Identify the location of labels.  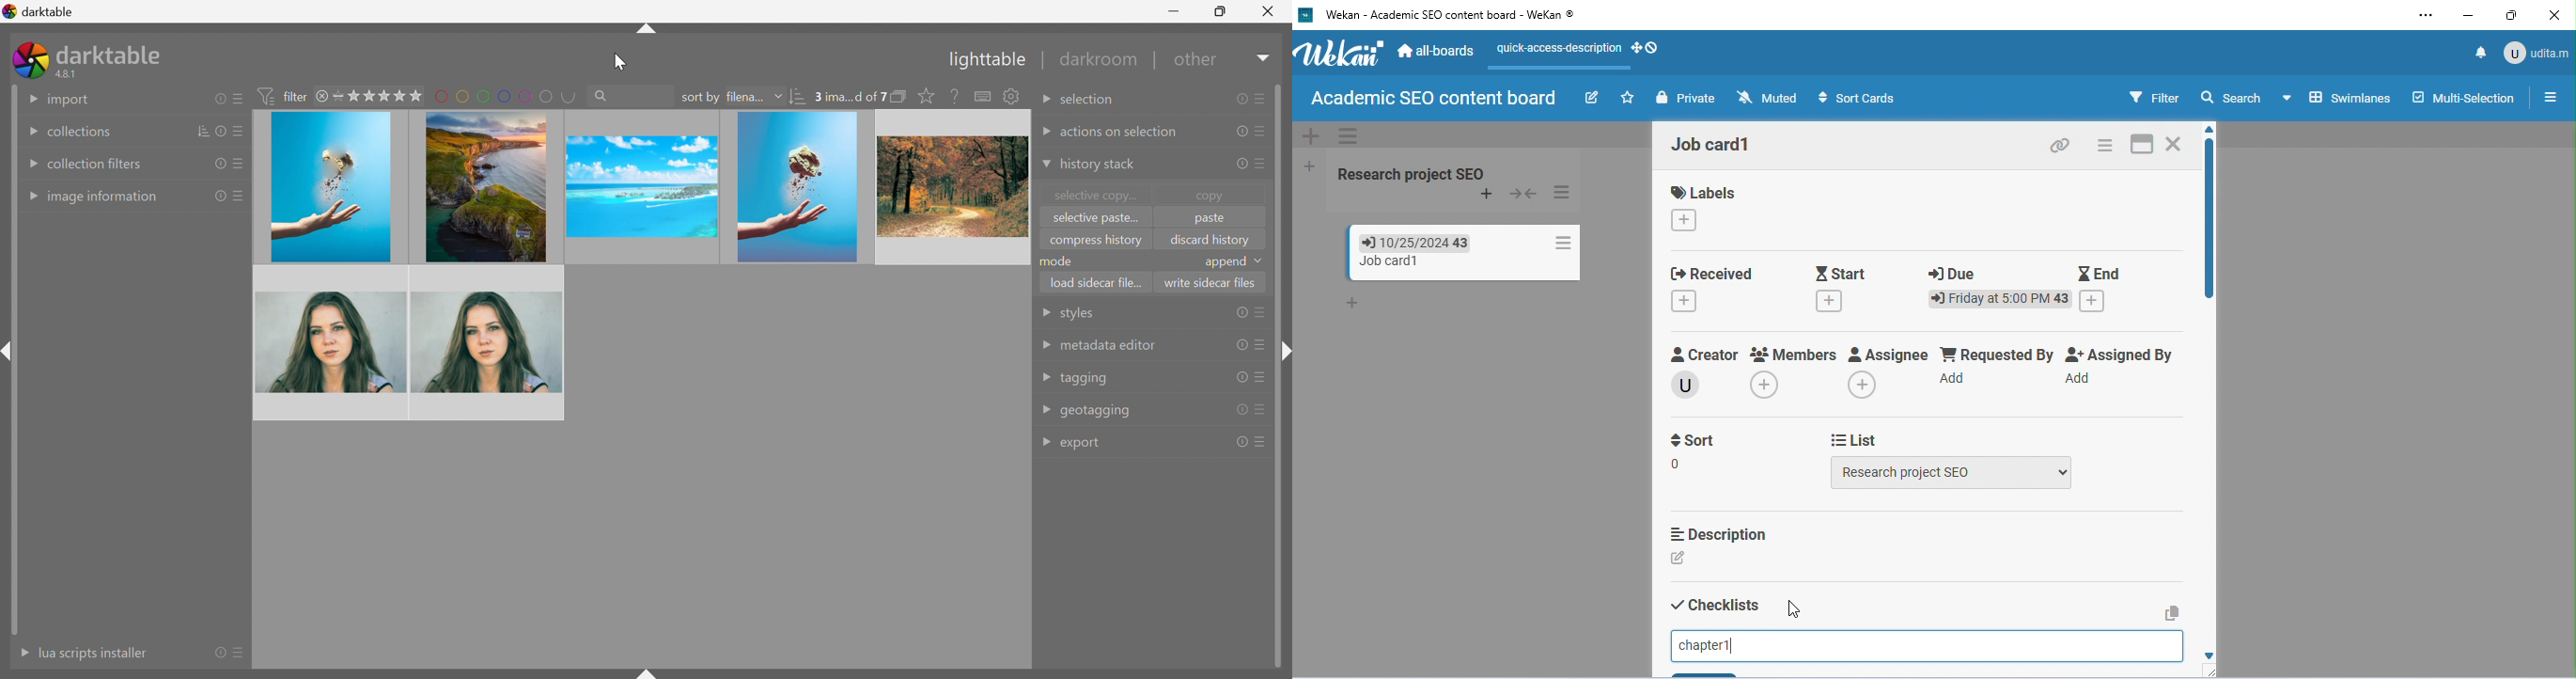
(1704, 193).